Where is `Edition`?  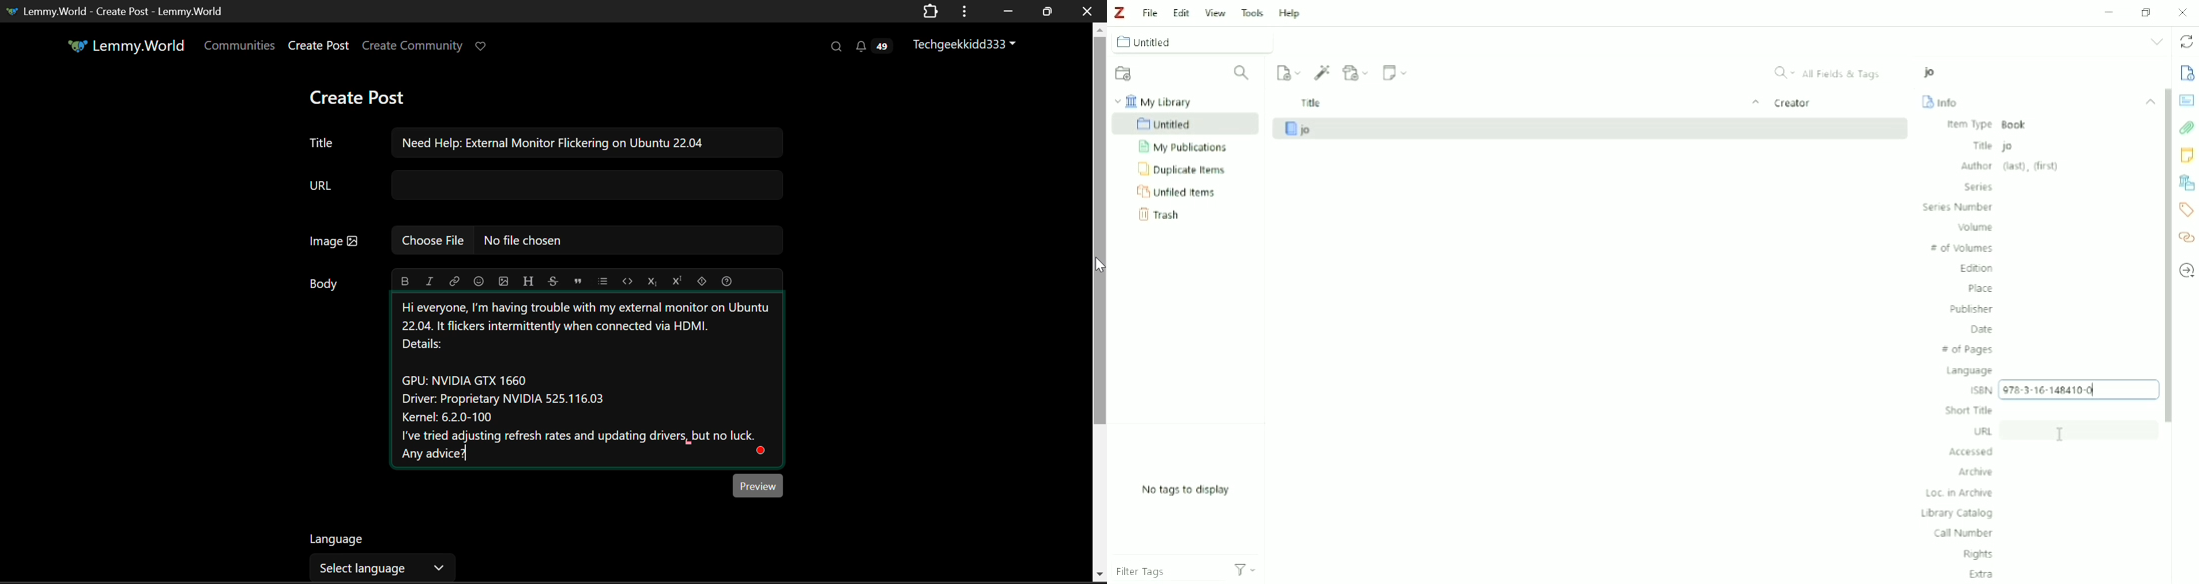
Edition is located at coordinates (1976, 269).